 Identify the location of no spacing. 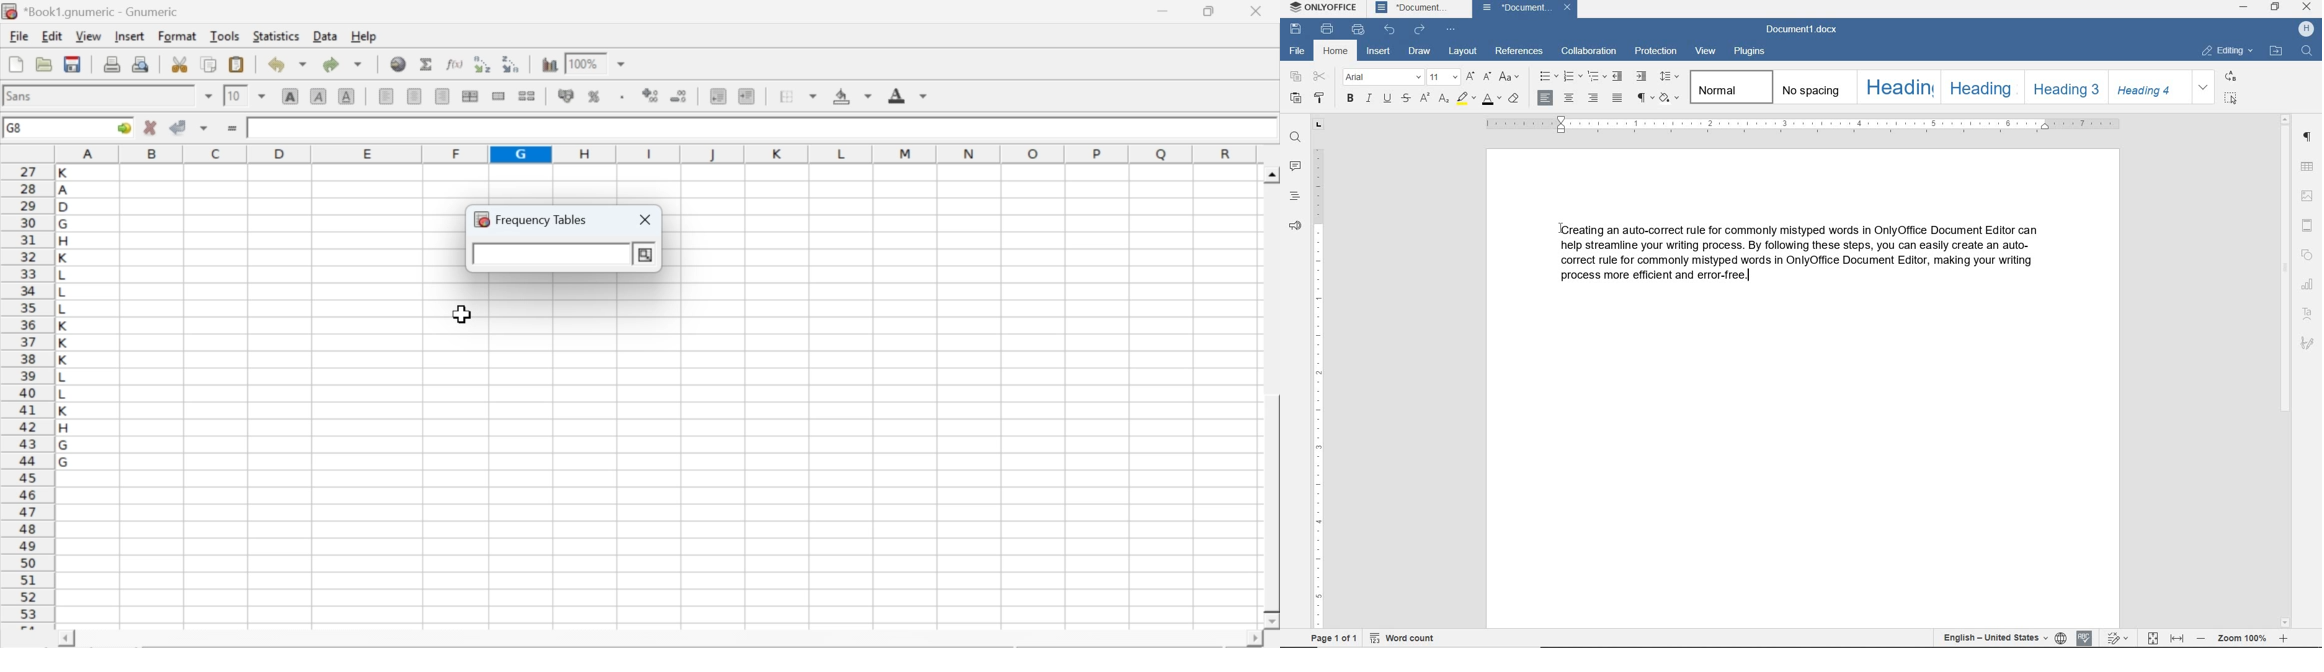
(1813, 88).